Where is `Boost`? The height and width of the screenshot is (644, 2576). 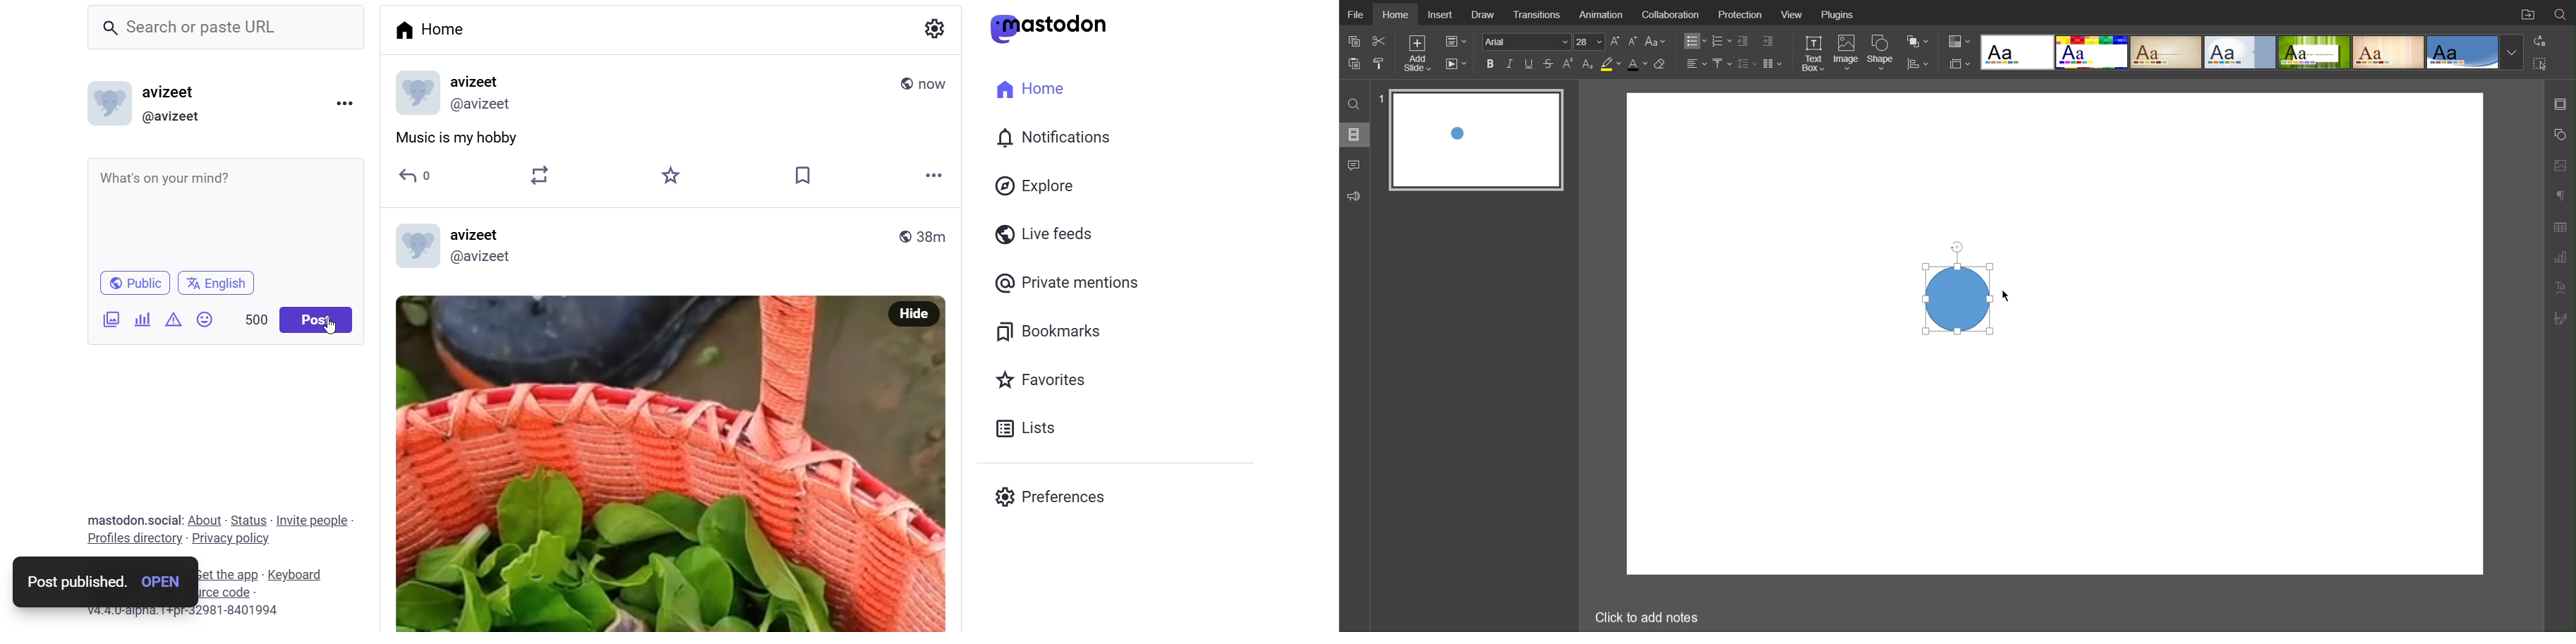 Boost is located at coordinates (540, 176).